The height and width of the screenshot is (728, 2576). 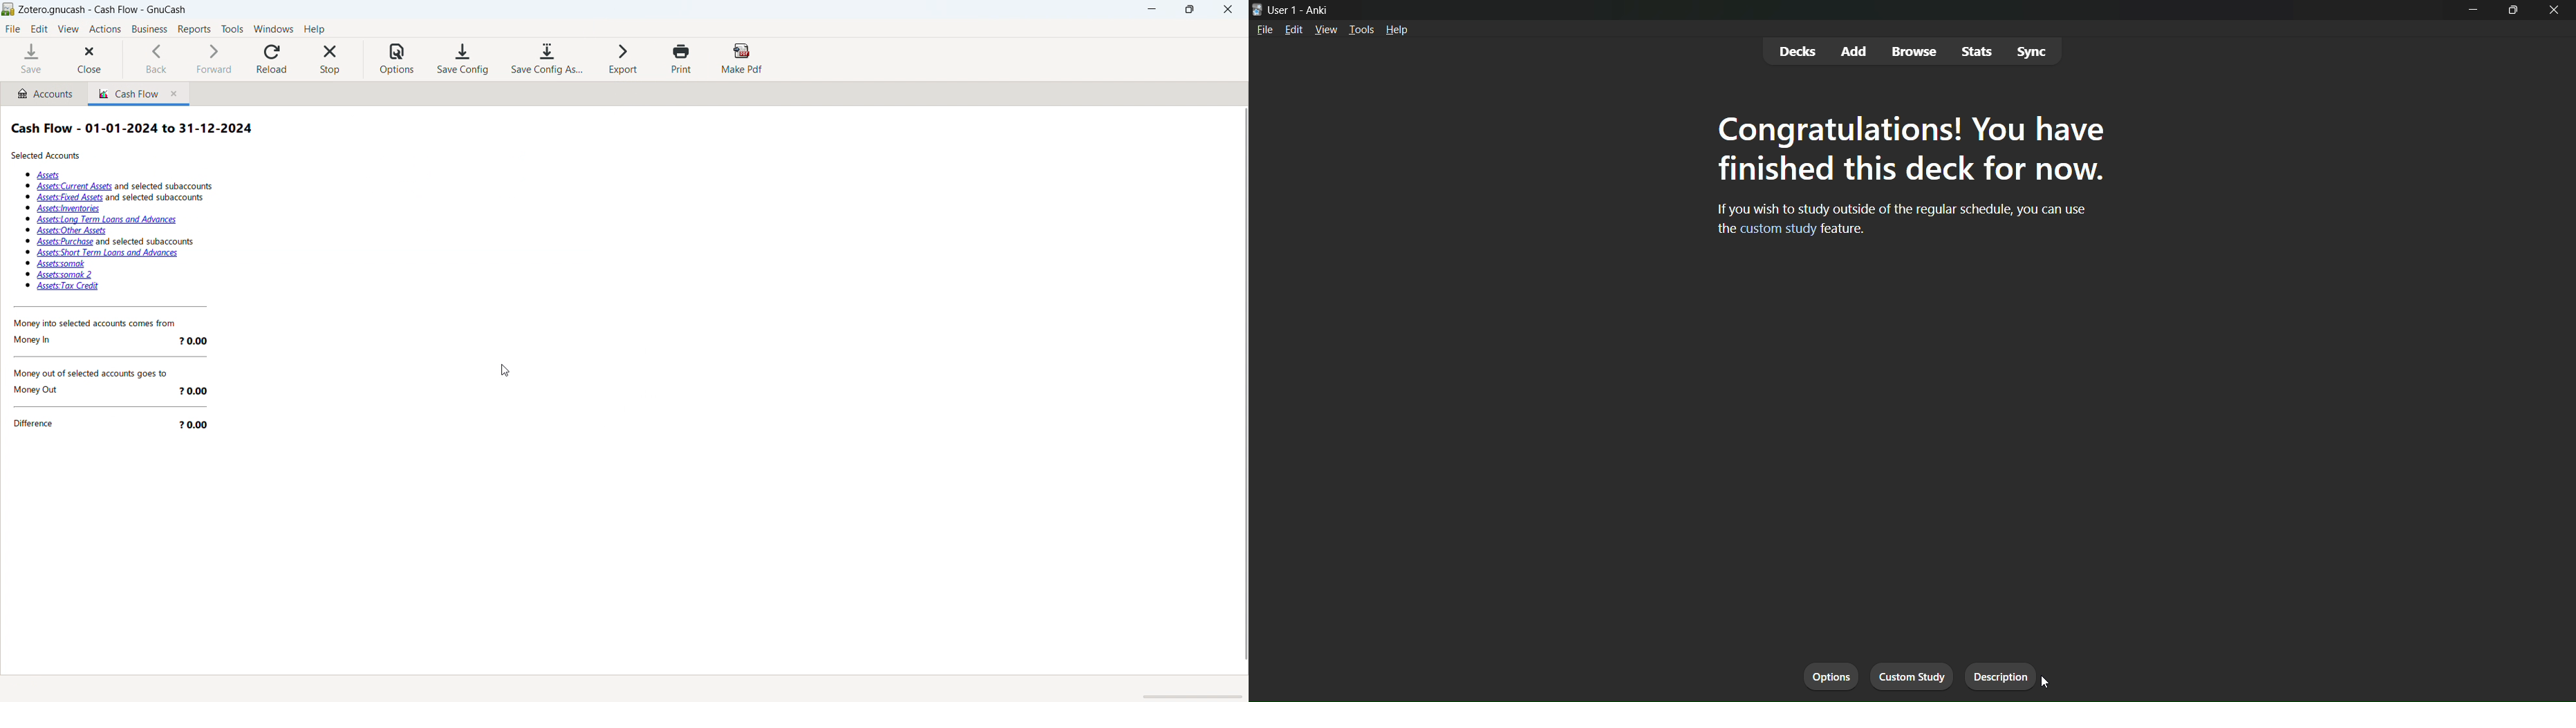 I want to click on title, so click(x=102, y=10).